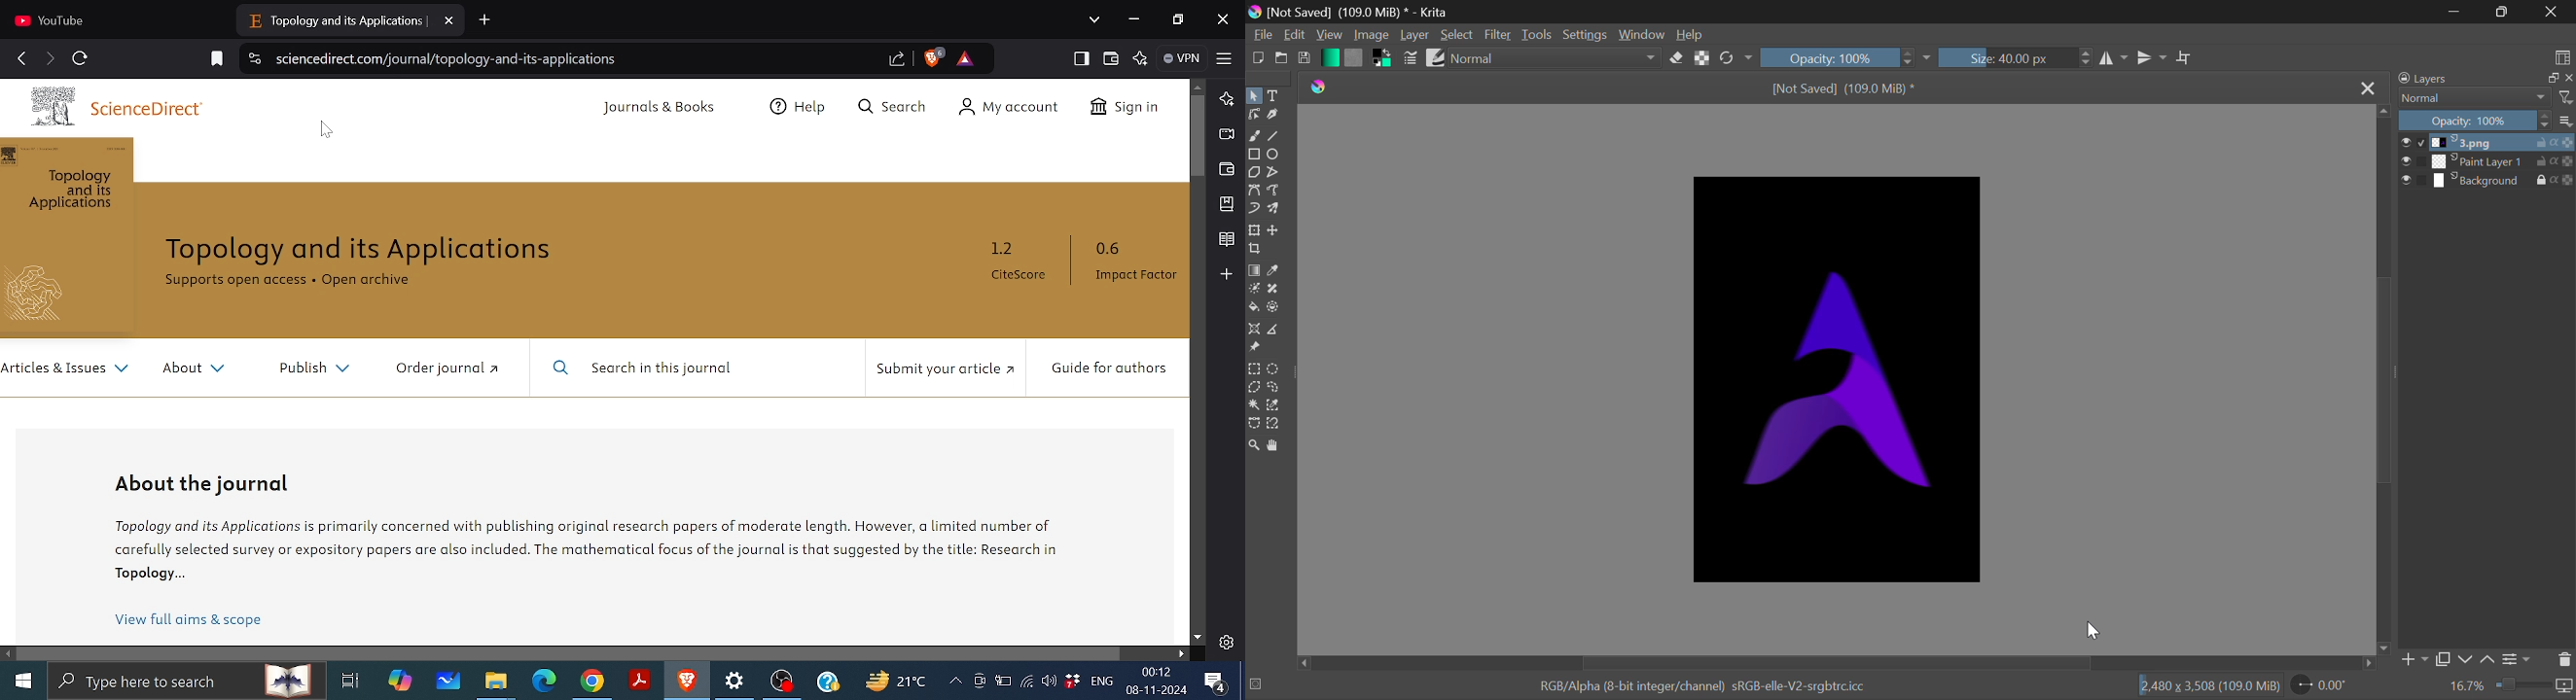 This screenshot has height=700, width=2576. What do you see at coordinates (1584, 33) in the screenshot?
I see `Settings` at bounding box center [1584, 33].